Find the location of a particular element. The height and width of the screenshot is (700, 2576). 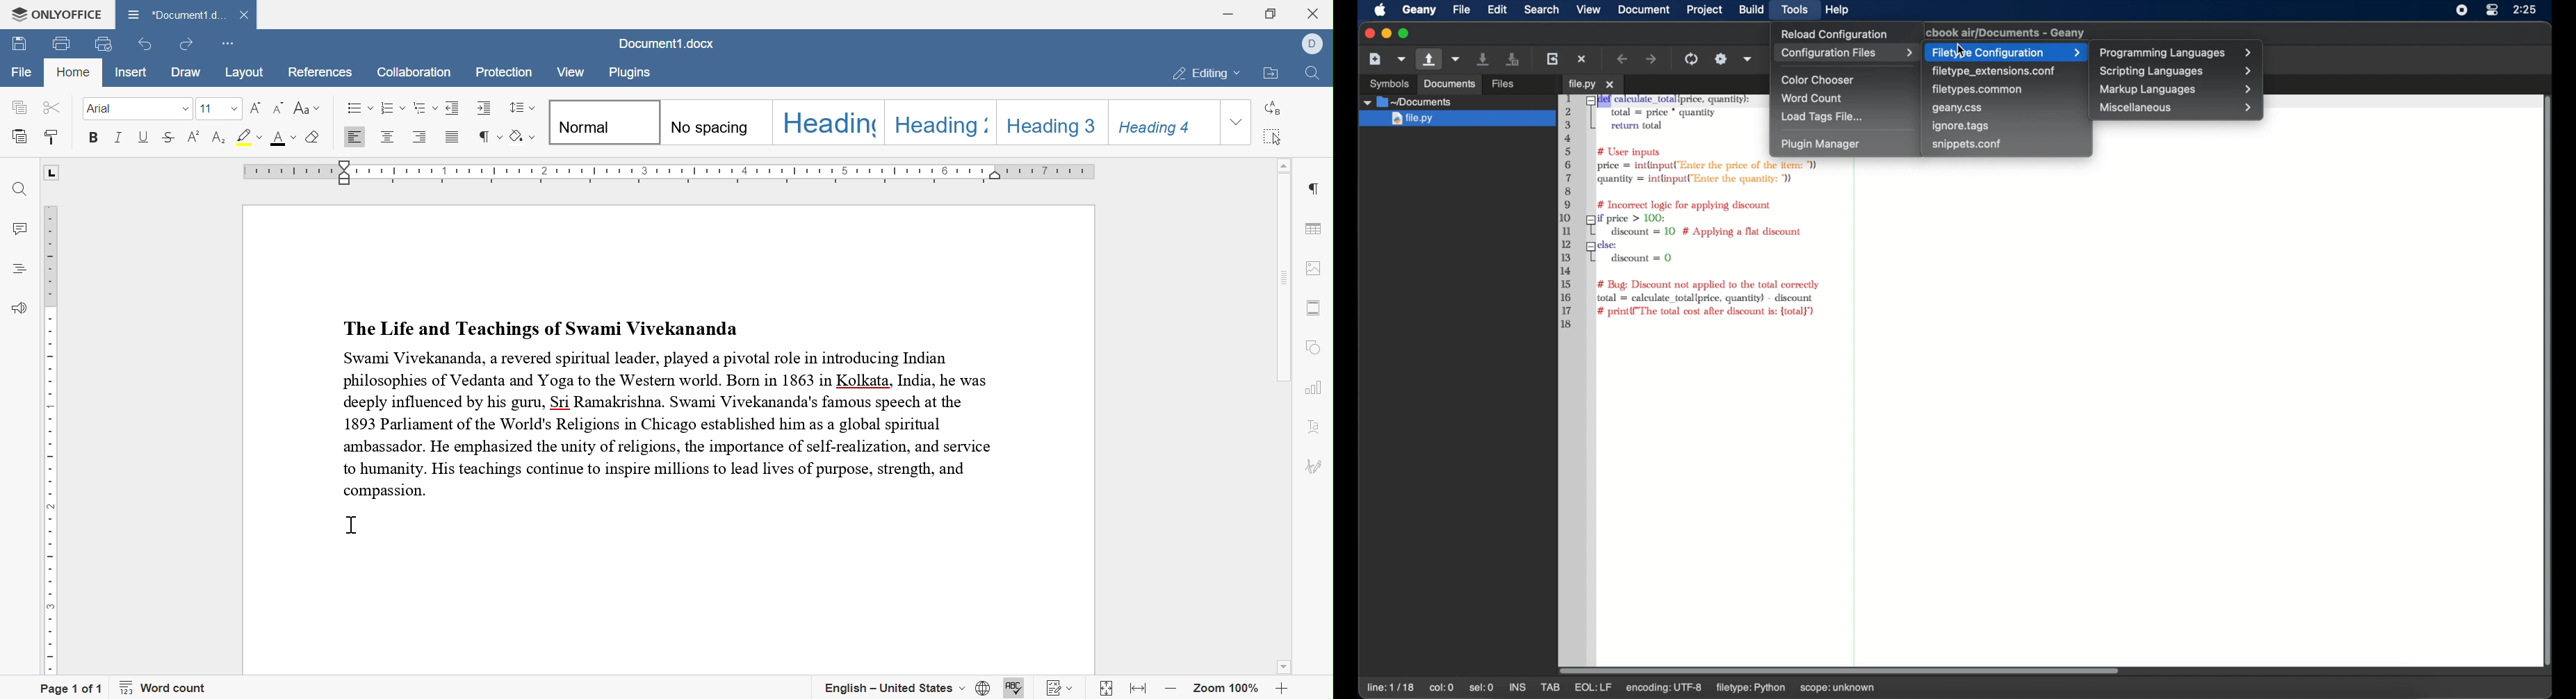

The Life and Teachings of Swami Vivekananda

Swami Vivekananda, a revered spiritual leader, played a pivotal role in introducing Indian
philosophies of Vedanta and Yoga to the Western world. Born in 1863 in Kolkata, India, he was
deeply influenced by his guru, Sri Ramakrishna. Swami Vivekananda's famous speech at the
1893 Parliament of the World's Religions in Chicago established him as a global spiritual
ambassador. He emphasized the unity of religions, the importance of self-realization, and service
to humanity. His teachings continue to inspire millions to lead lives of purpose, strength, and
compassion. is located at coordinates (670, 406).